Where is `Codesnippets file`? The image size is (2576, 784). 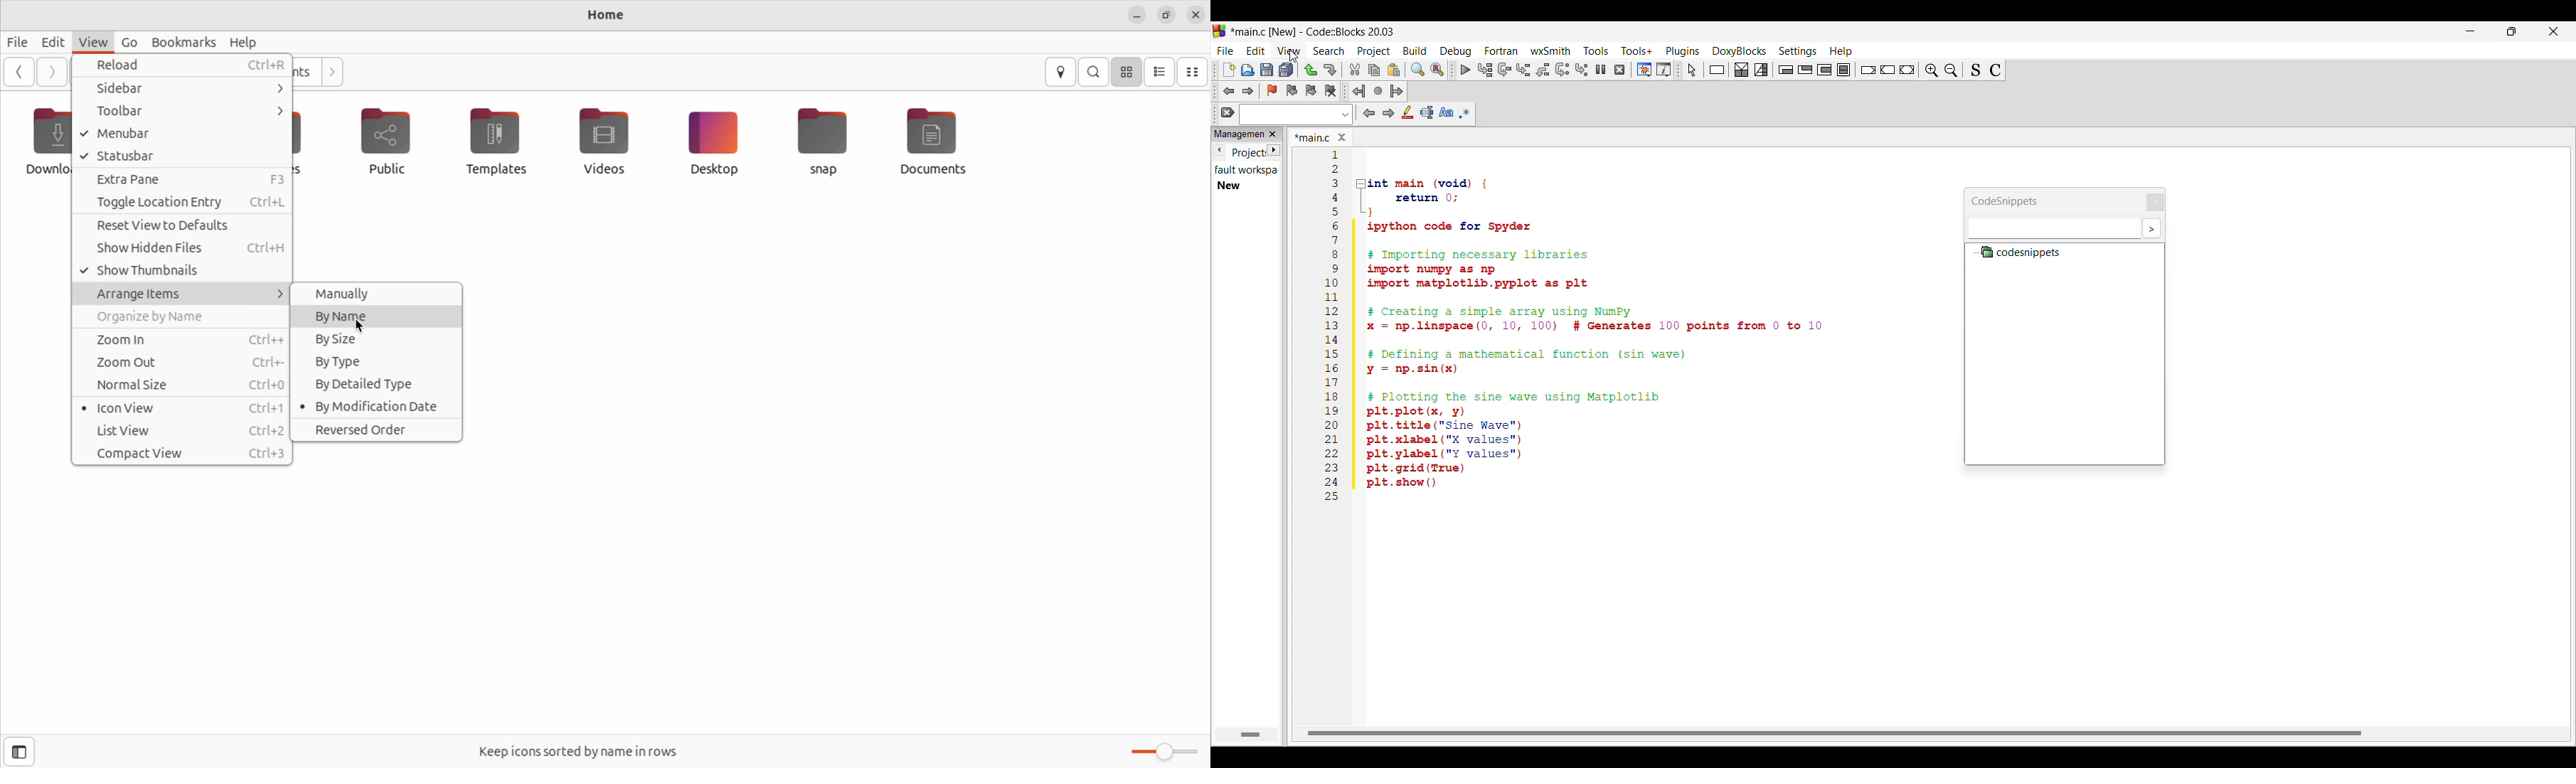 Codesnippets file is located at coordinates (2026, 253).